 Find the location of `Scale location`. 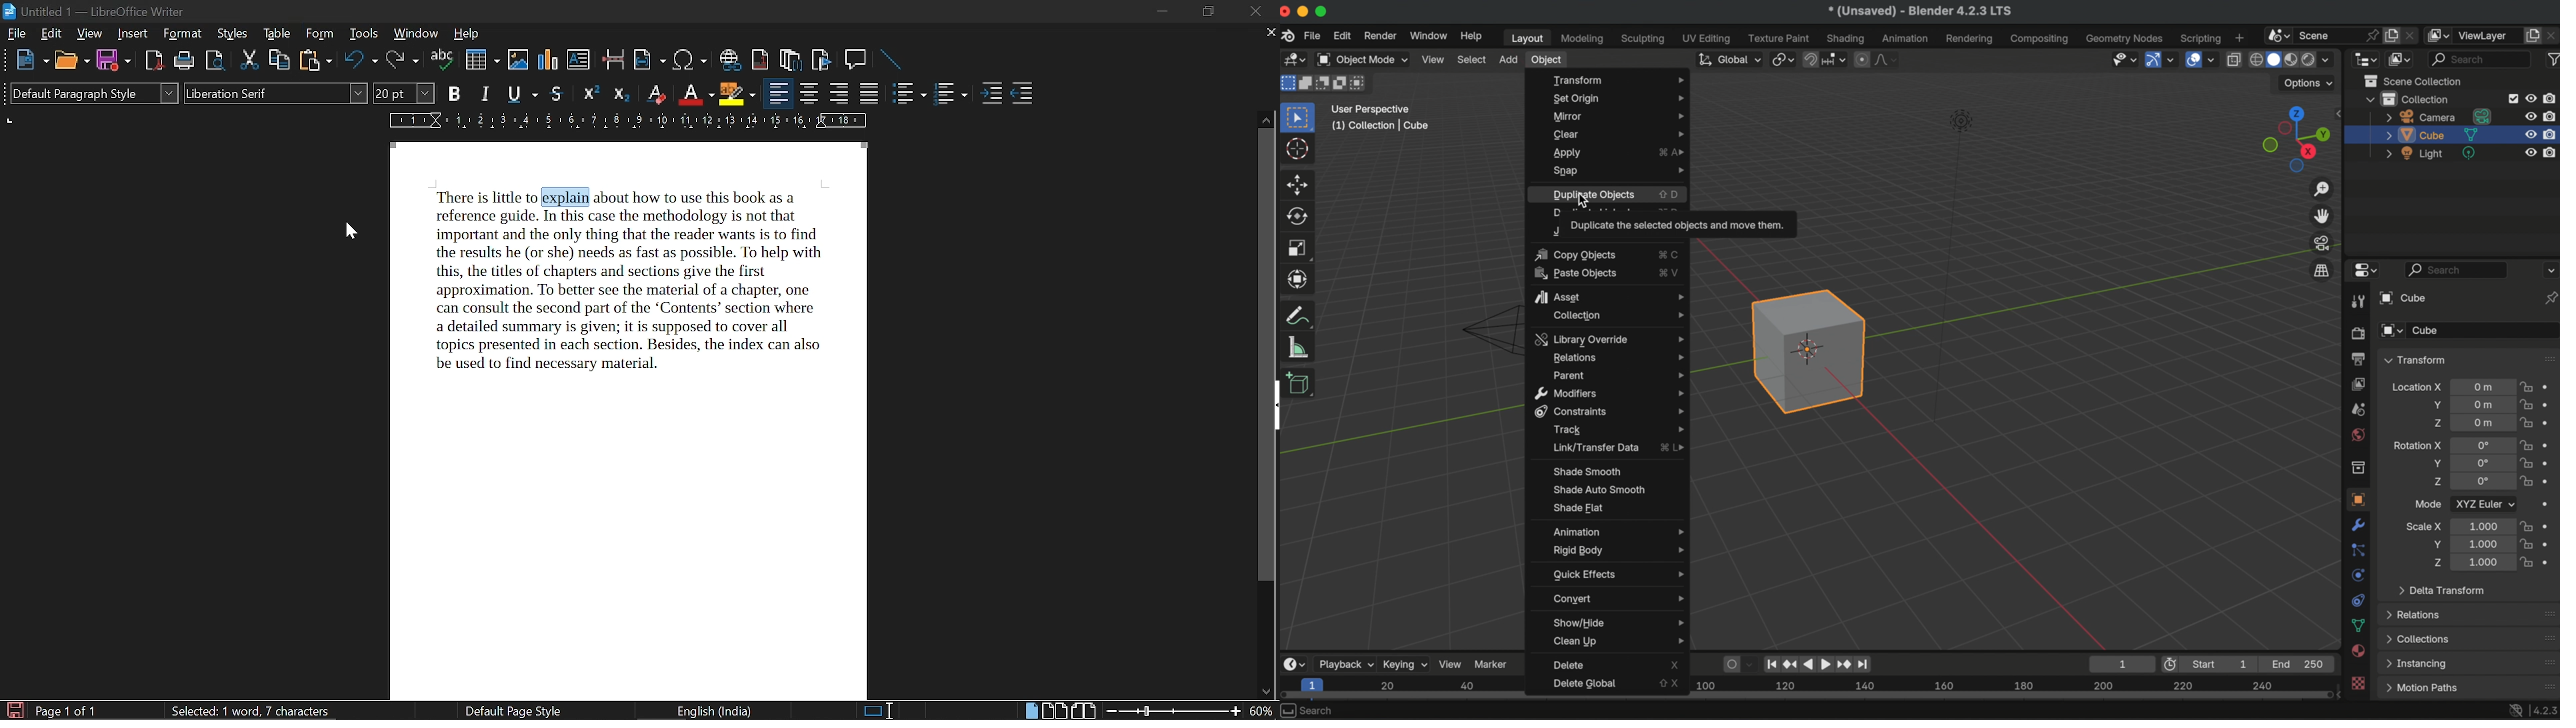

Scale location is located at coordinates (2481, 525).